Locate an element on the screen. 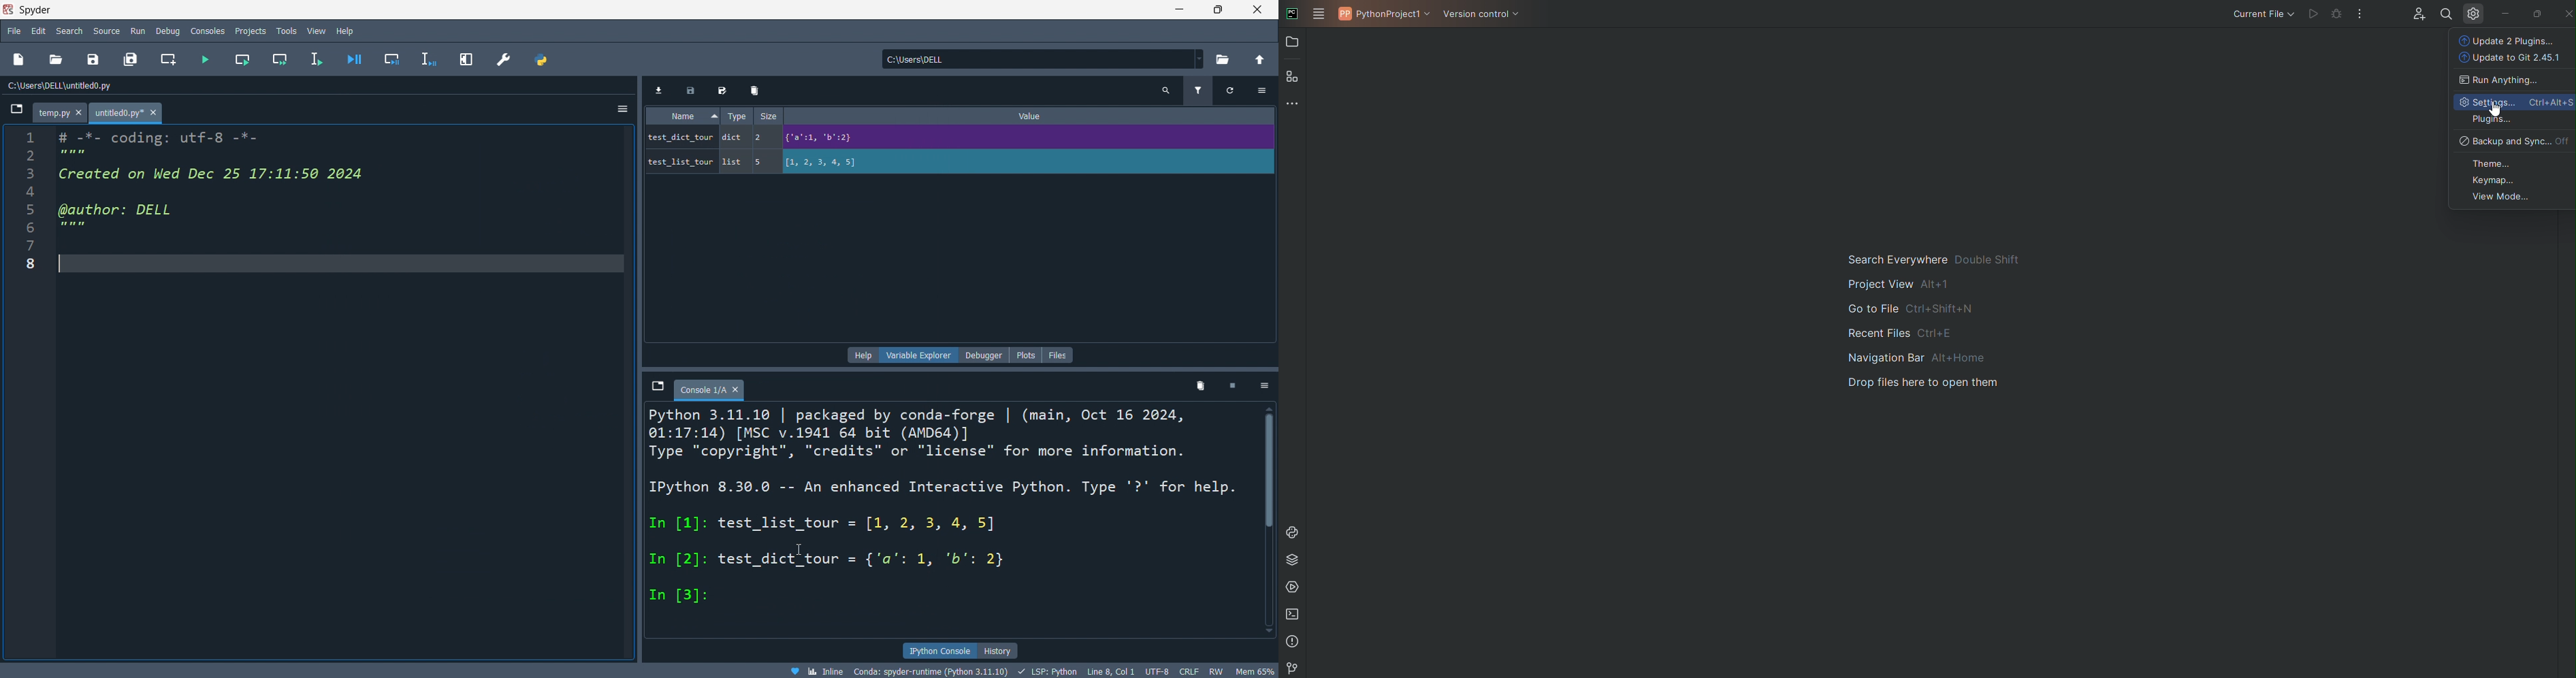 The image size is (2576, 700). expand pane is located at coordinates (466, 60).